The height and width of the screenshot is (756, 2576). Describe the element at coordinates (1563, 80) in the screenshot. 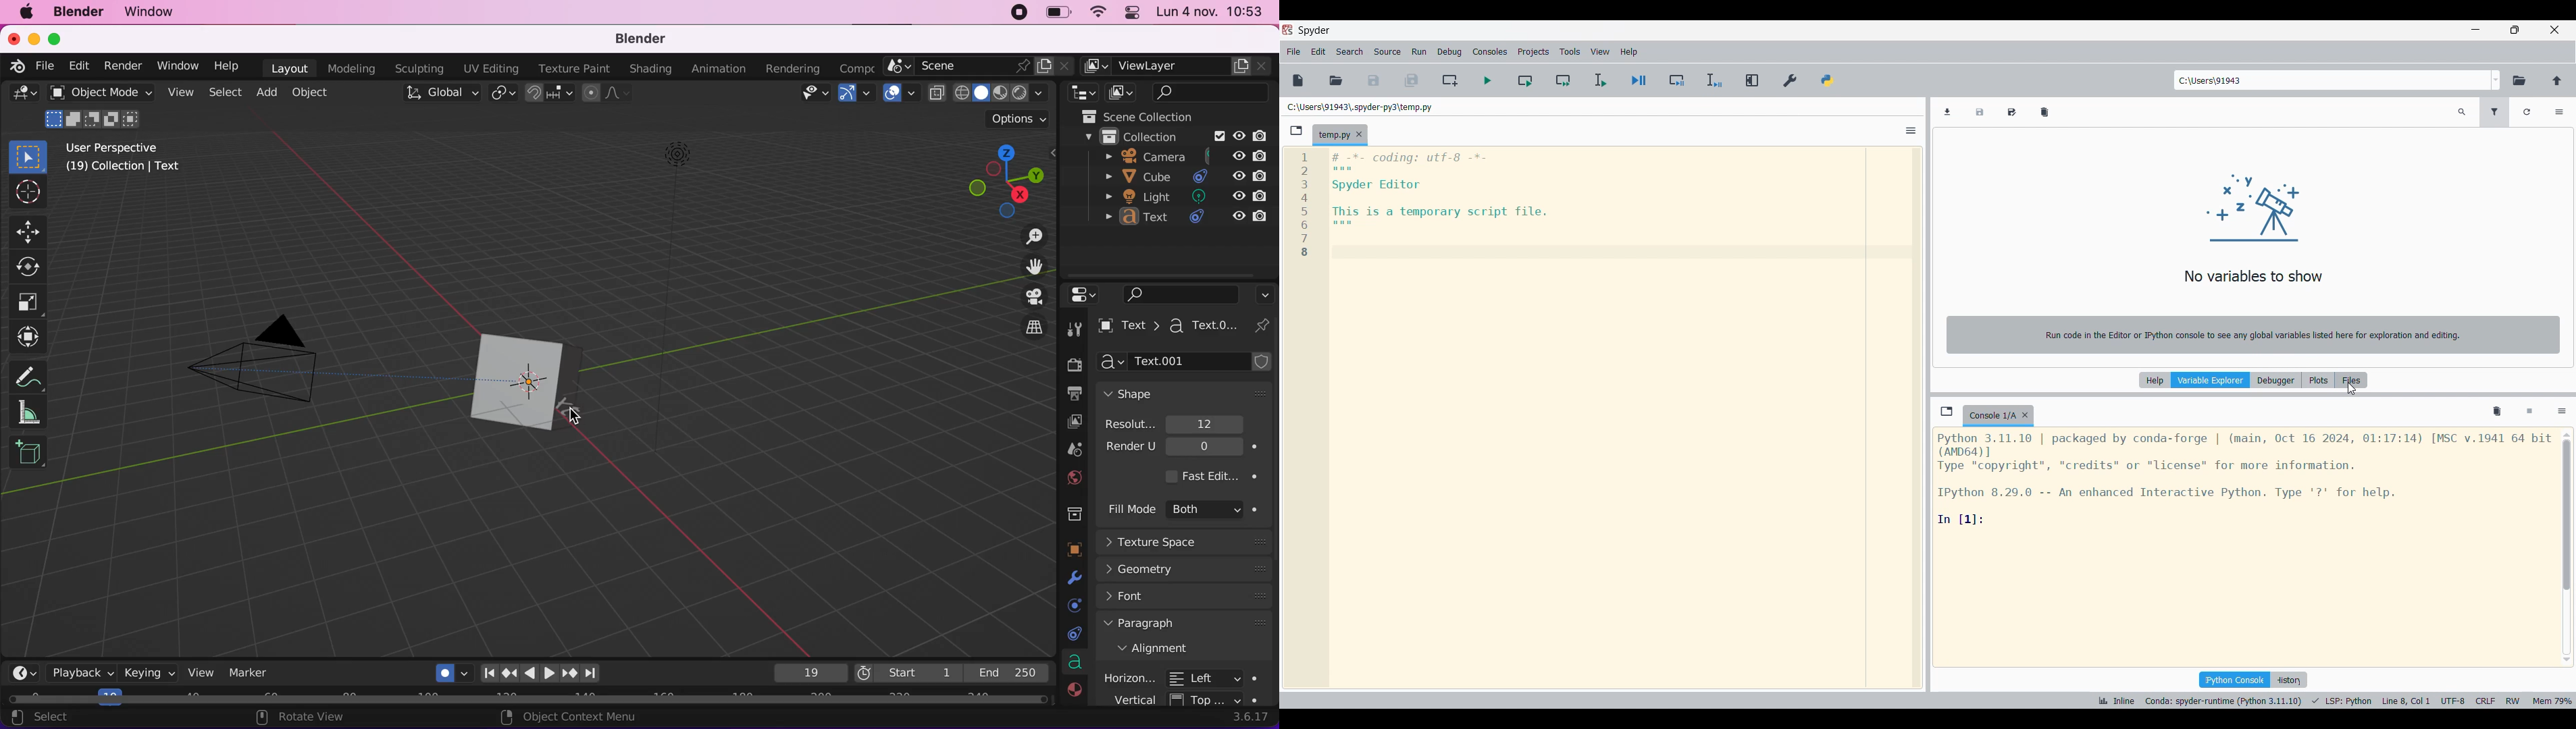

I see `Run current cell and fo to next one` at that location.